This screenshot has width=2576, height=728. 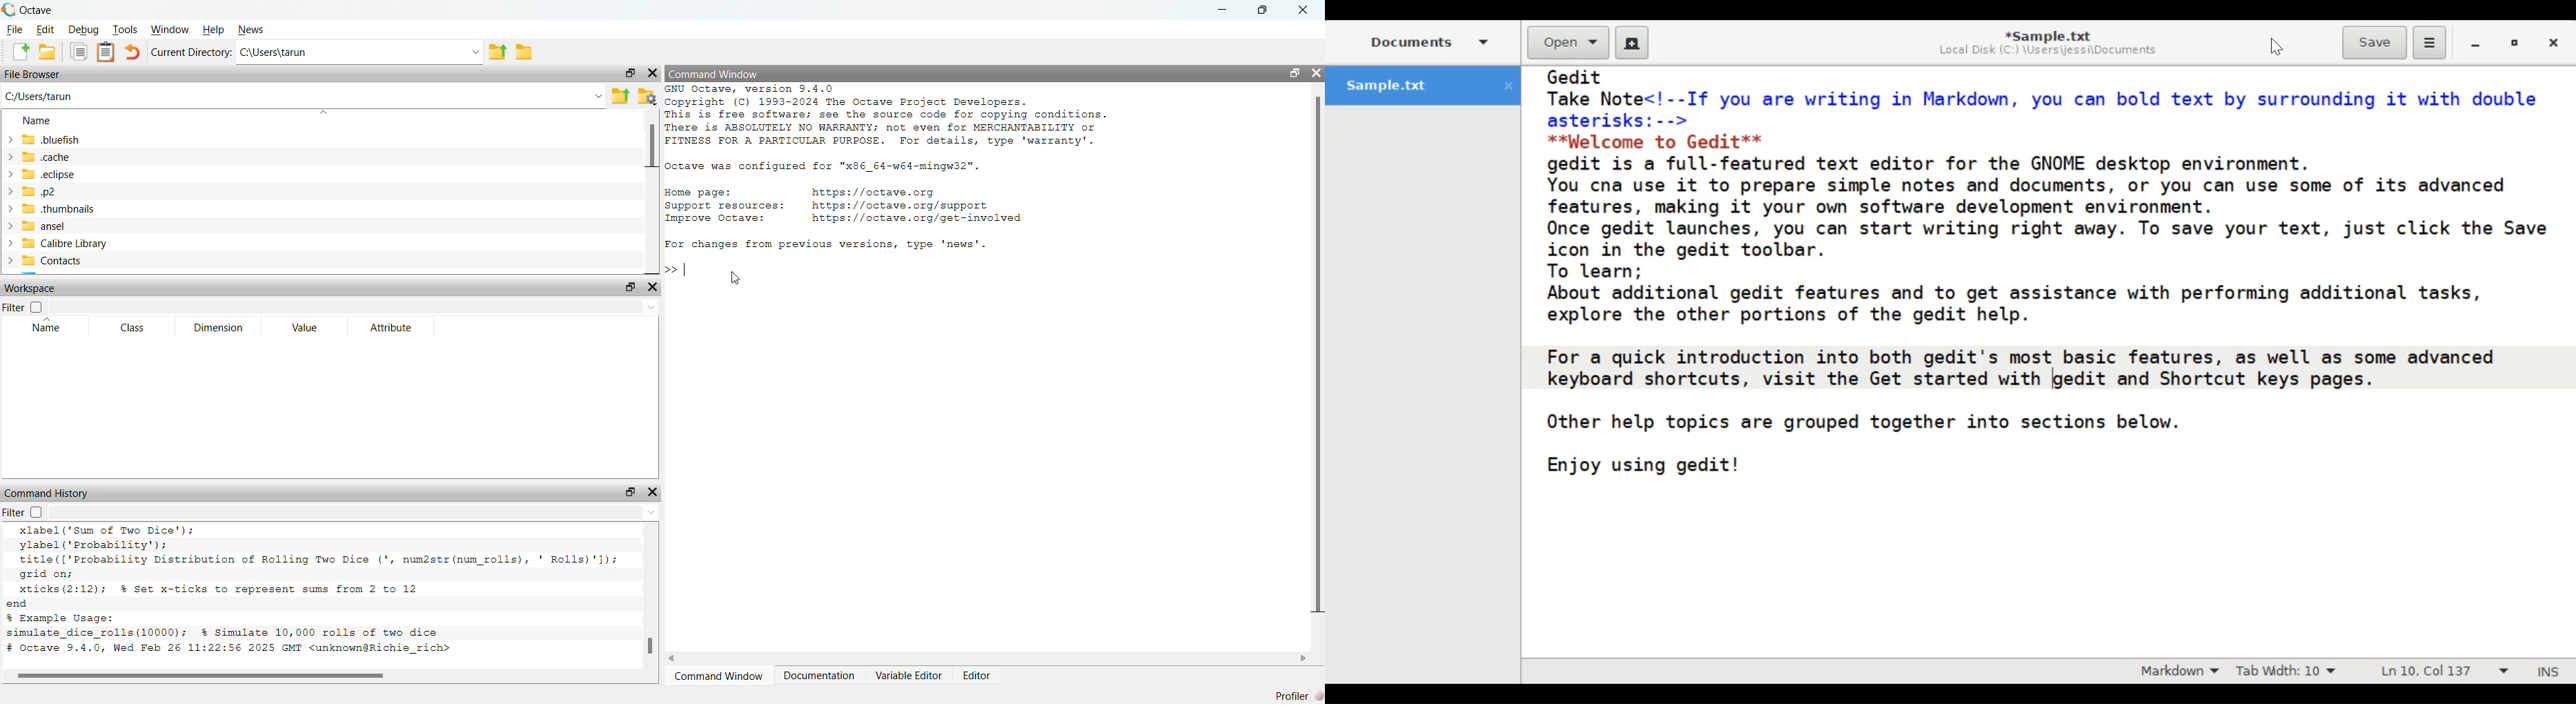 I want to click on Create Folder, so click(x=48, y=53).